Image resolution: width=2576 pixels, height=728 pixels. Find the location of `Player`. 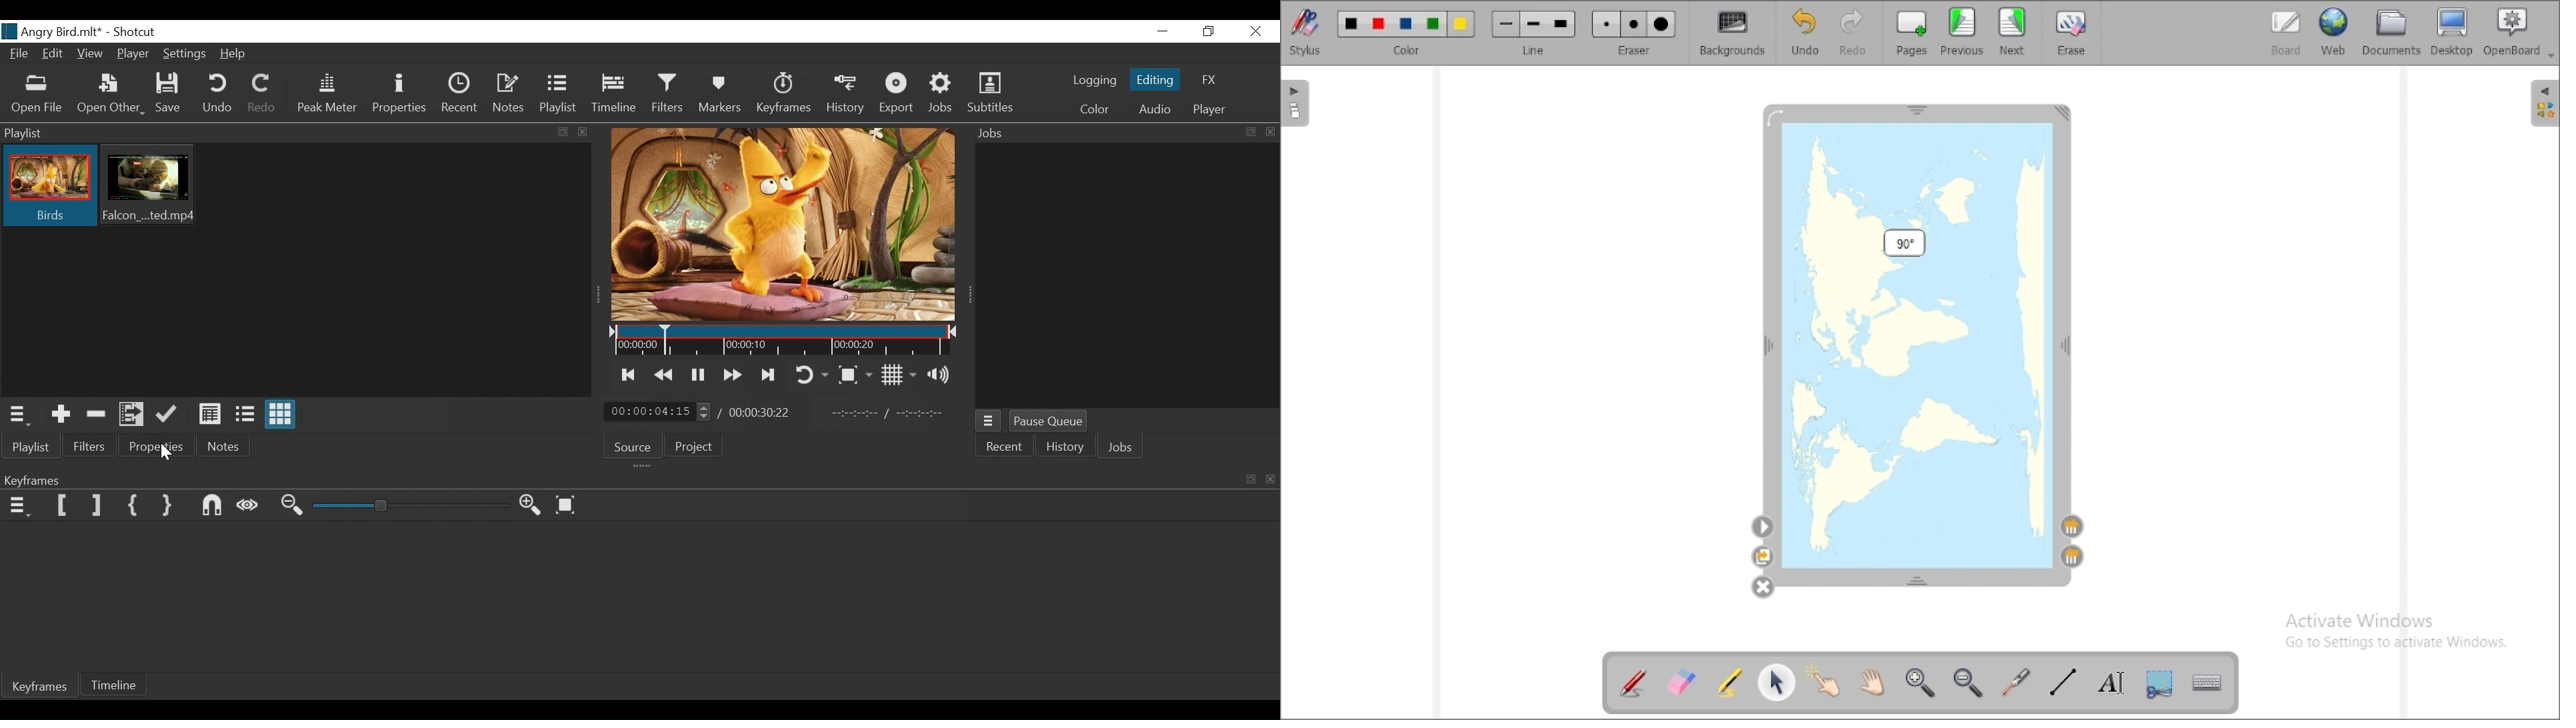

Player is located at coordinates (134, 53).